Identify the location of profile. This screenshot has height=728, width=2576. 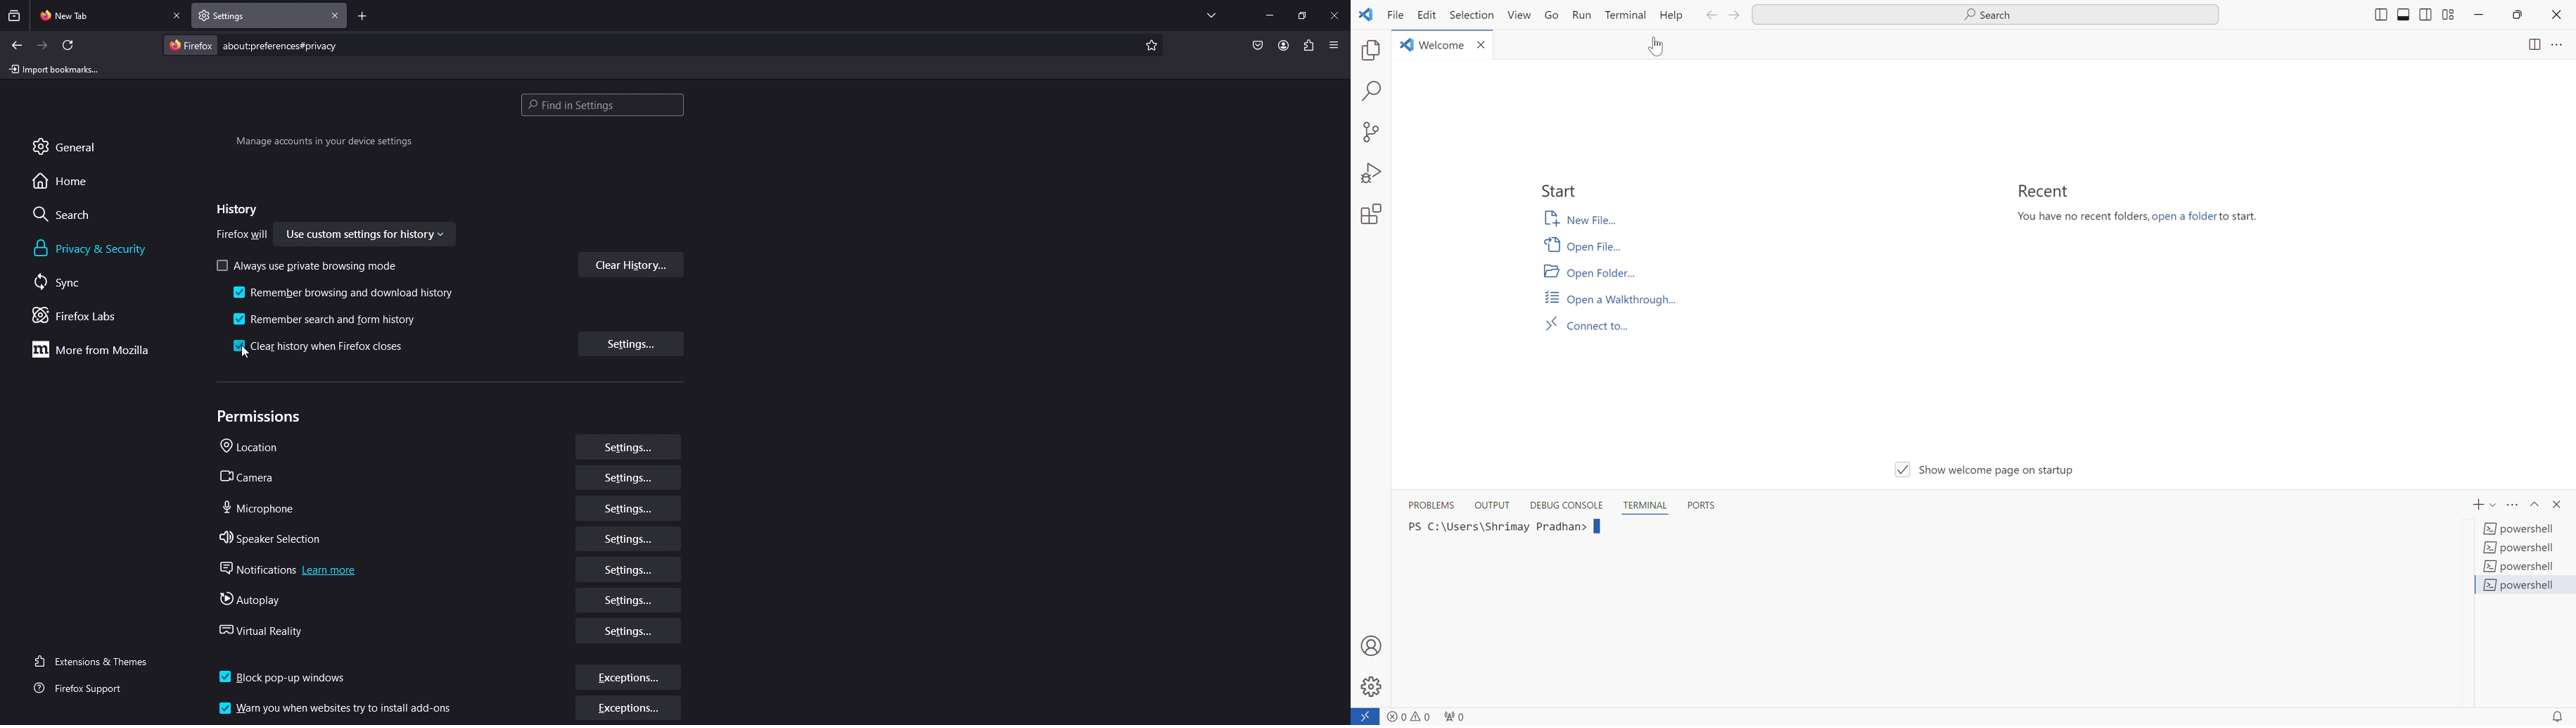
(1283, 45).